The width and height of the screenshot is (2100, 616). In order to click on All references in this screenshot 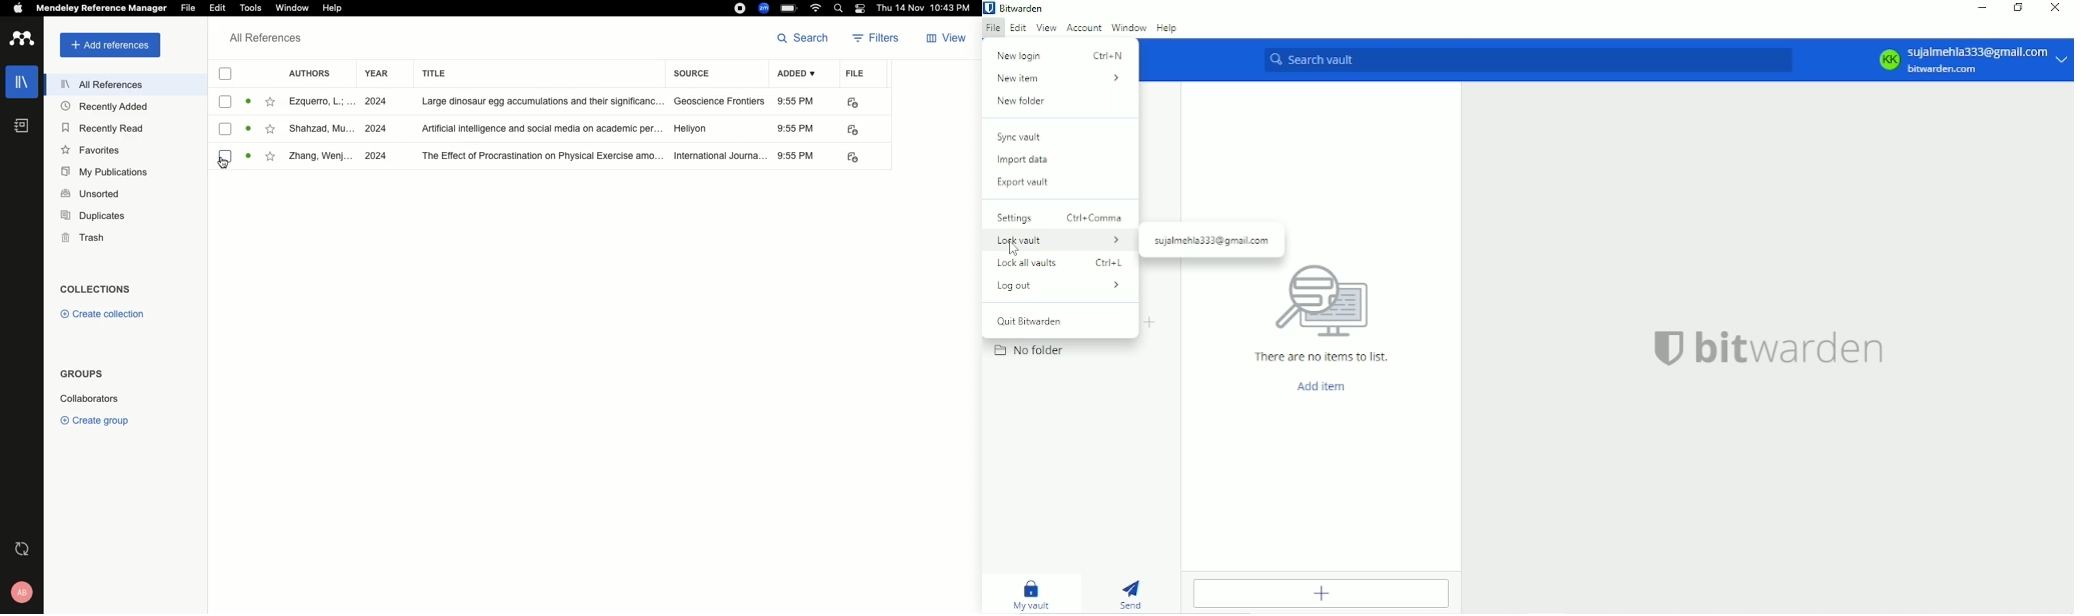, I will do `click(102, 87)`.